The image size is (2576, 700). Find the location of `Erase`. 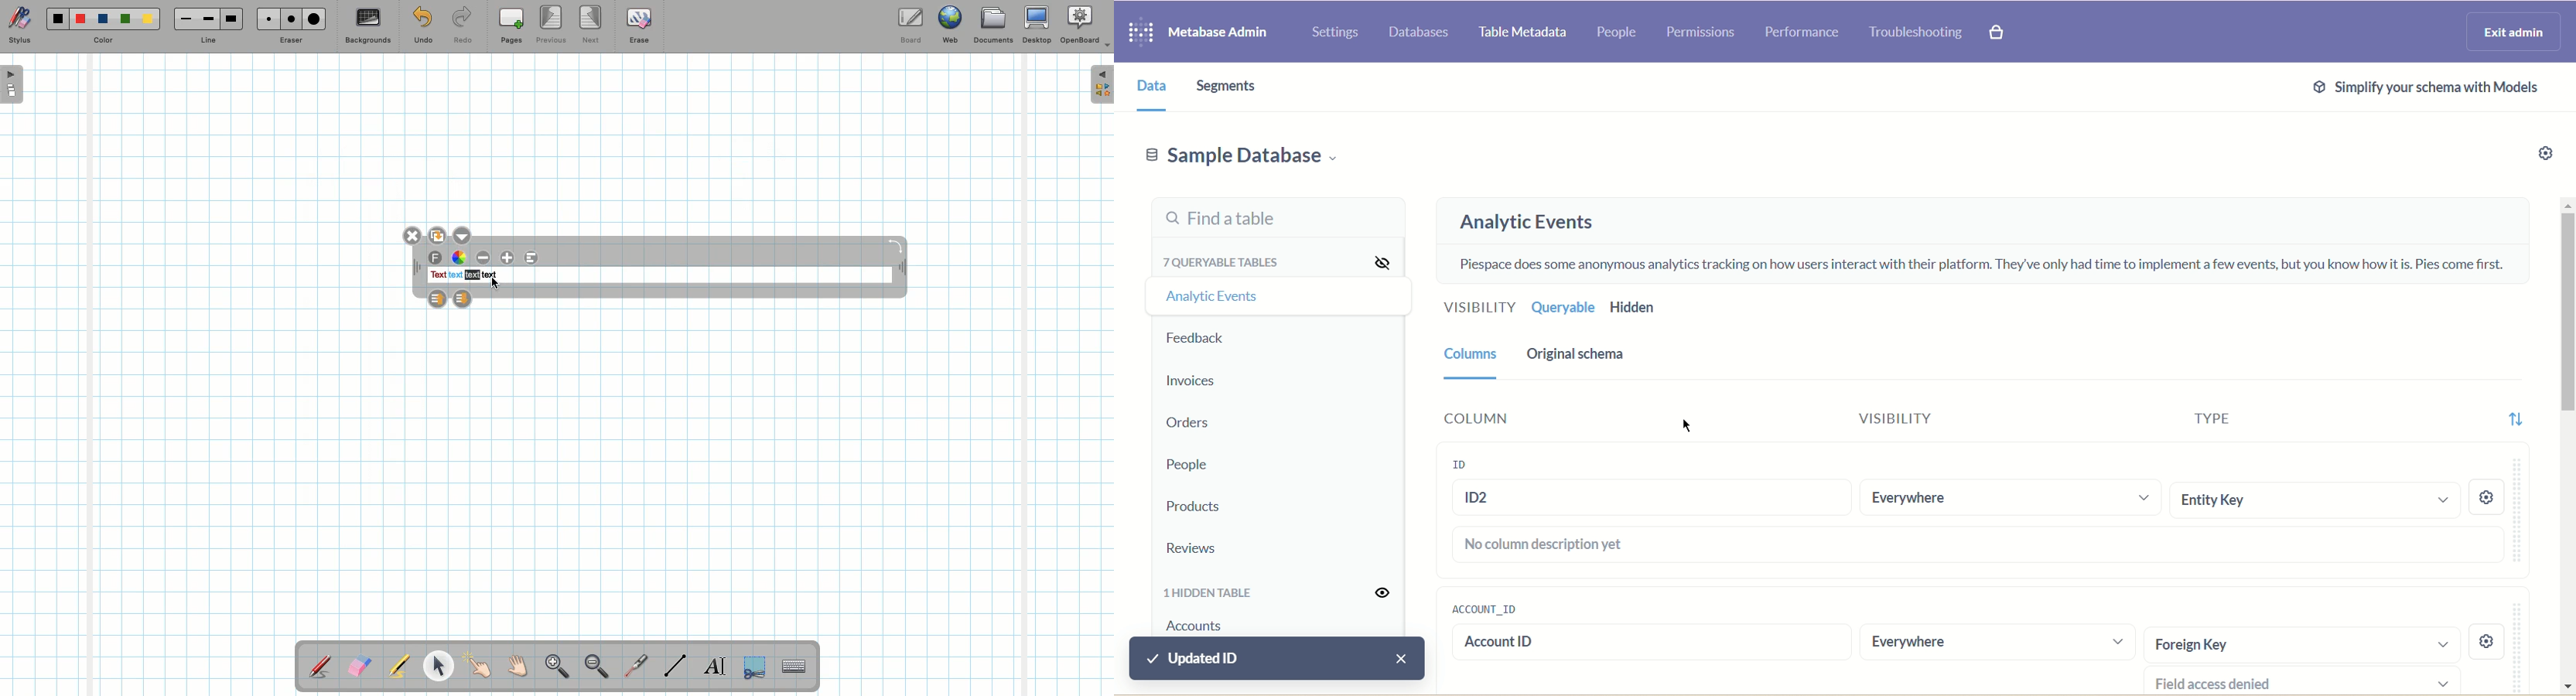

Erase is located at coordinates (638, 25).